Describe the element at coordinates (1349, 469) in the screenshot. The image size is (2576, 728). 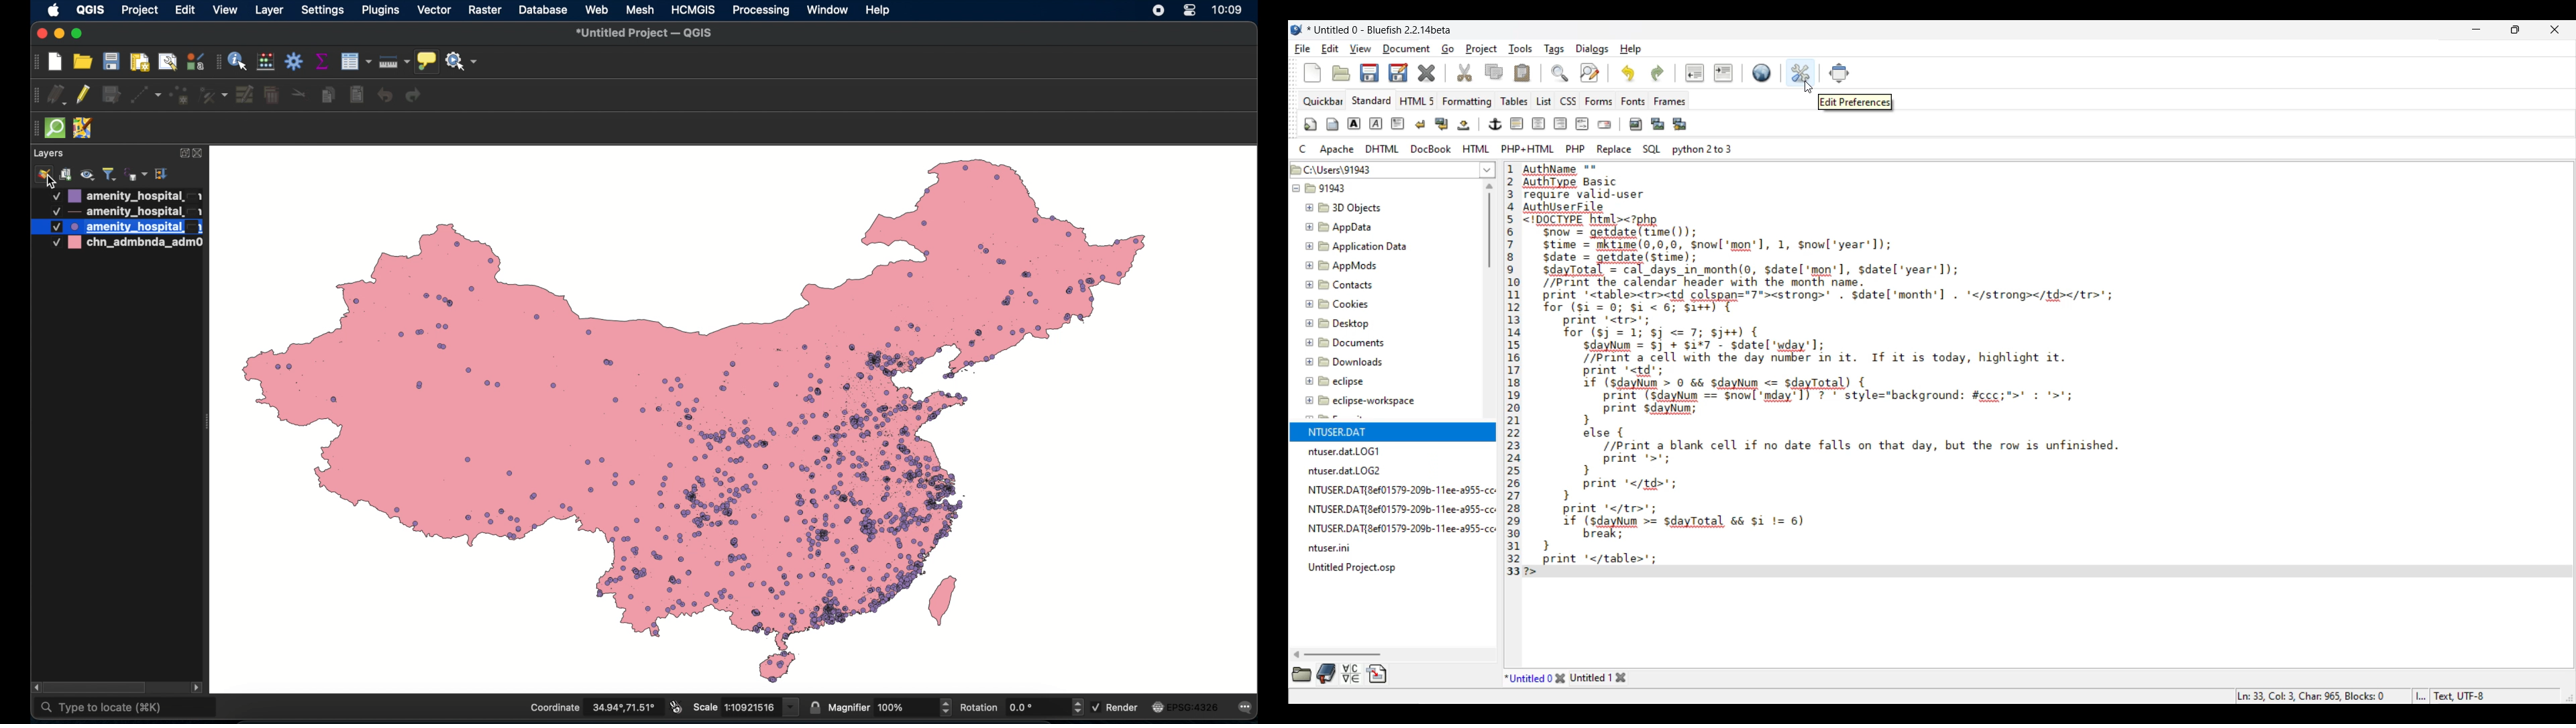
I see `ntuser.dat.LOG2` at that location.